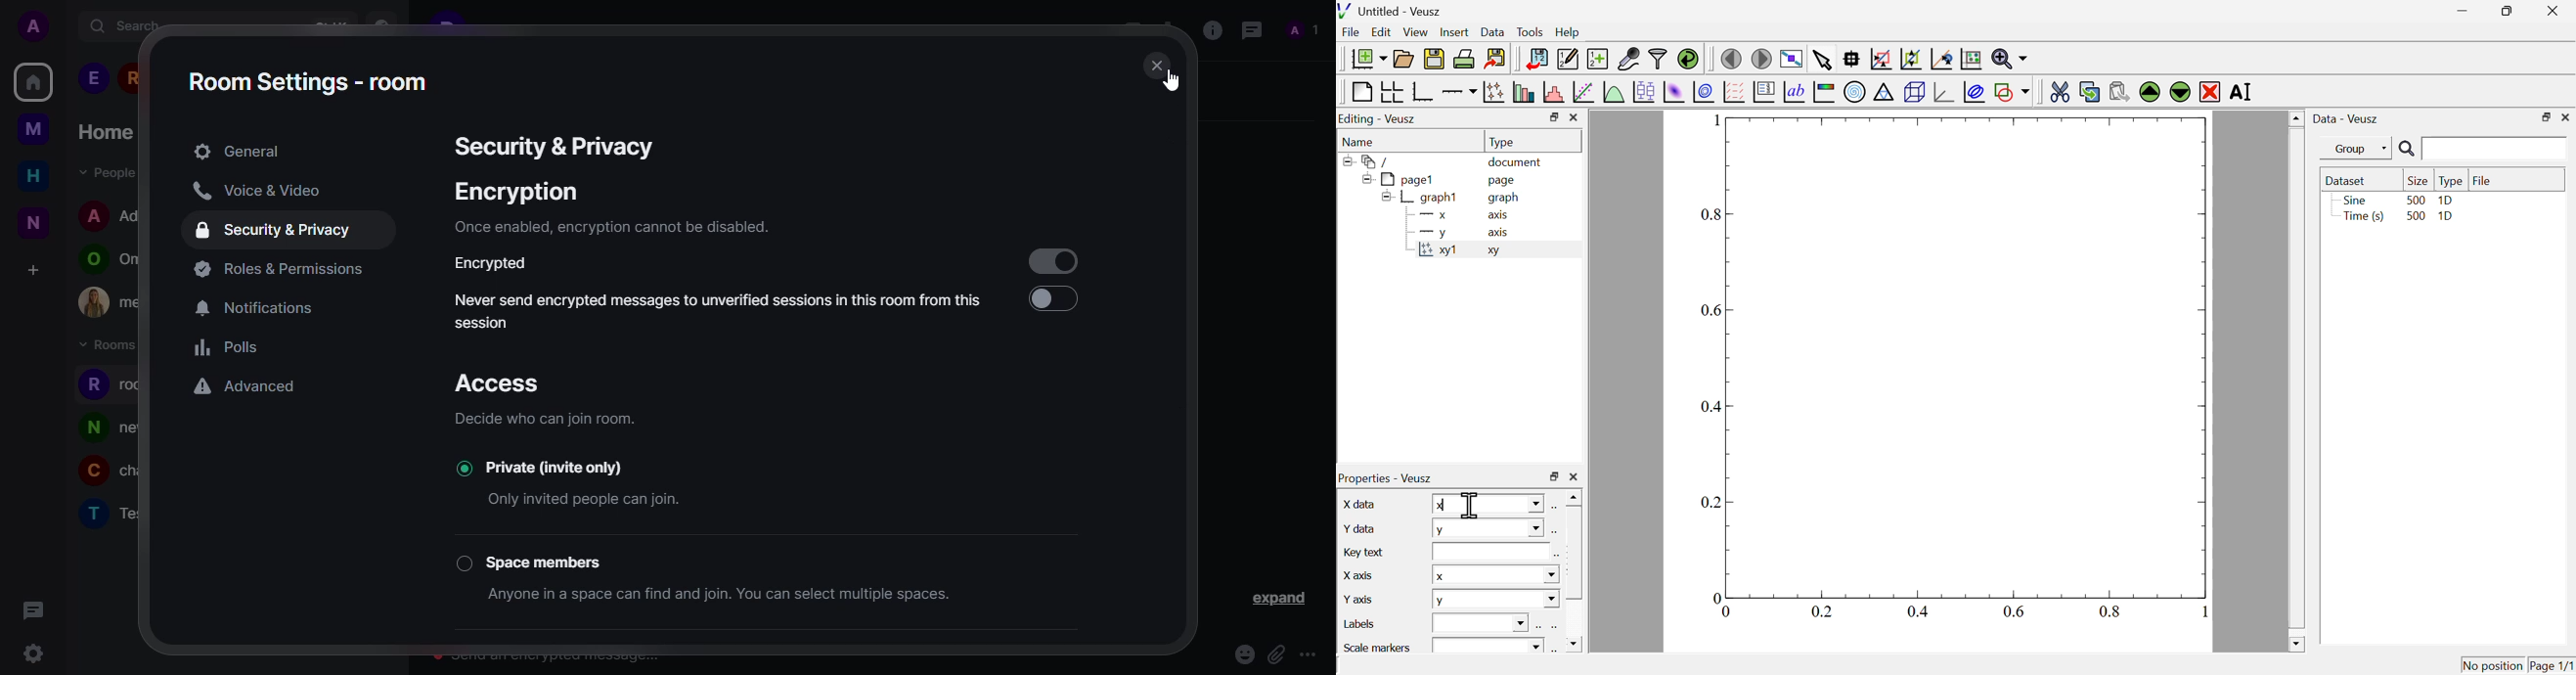 The image size is (2576, 700). What do you see at coordinates (507, 384) in the screenshot?
I see `access` at bounding box center [507, 384].